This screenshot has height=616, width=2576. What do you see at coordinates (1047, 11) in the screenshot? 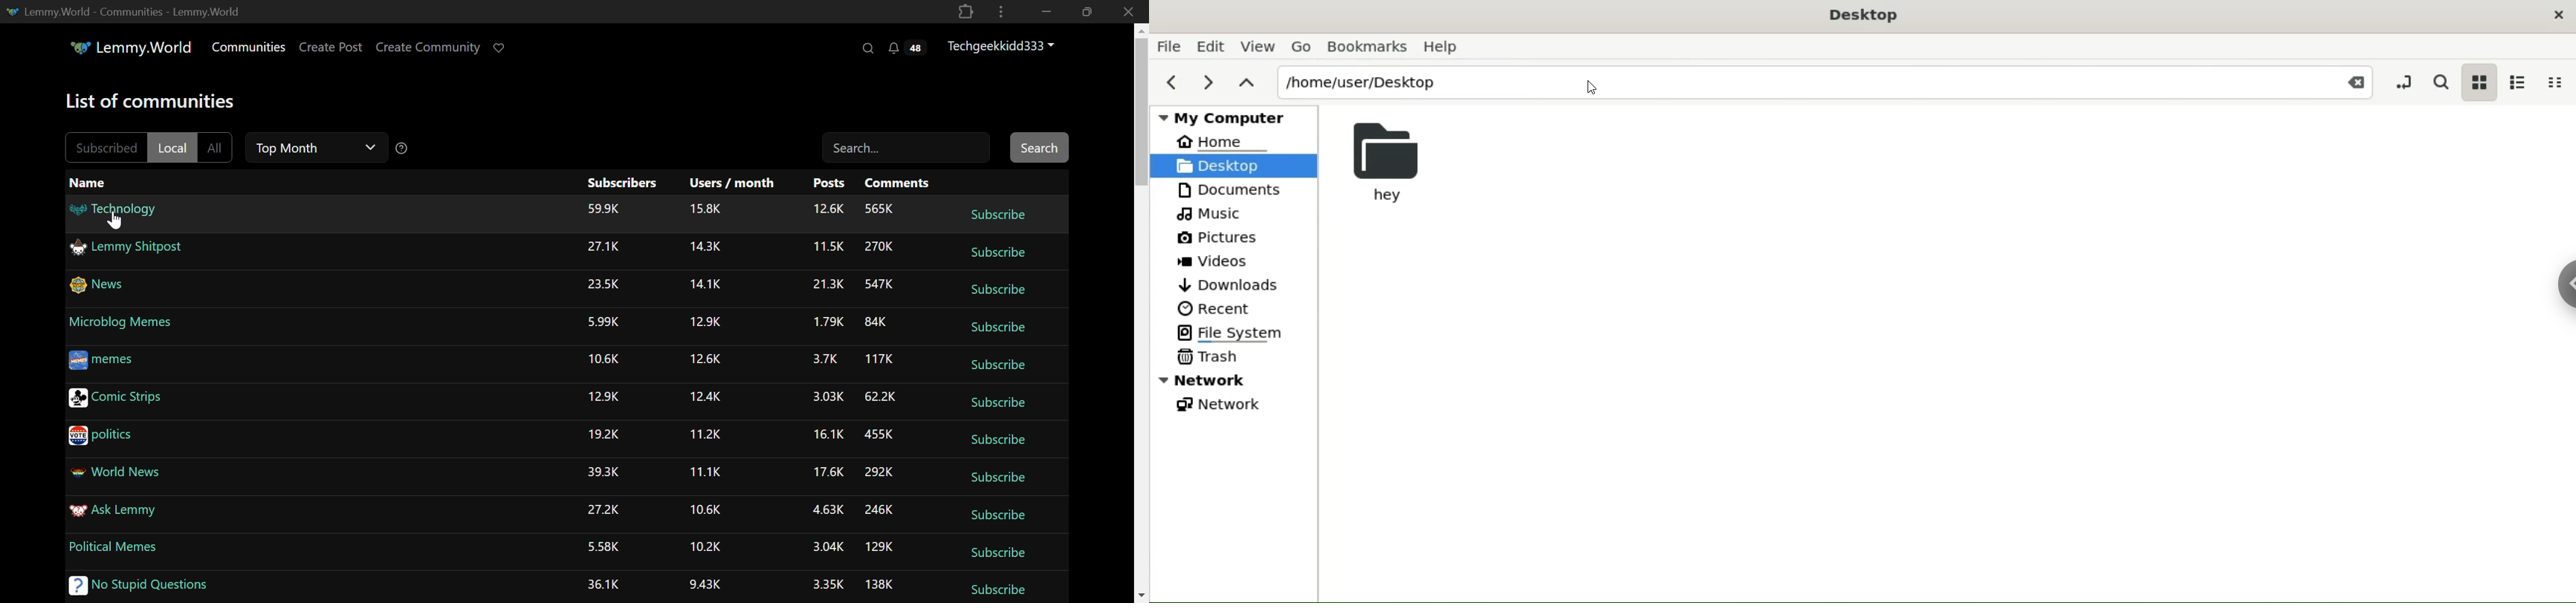
I see `Restore Down` at bounding box center [1047, 11].